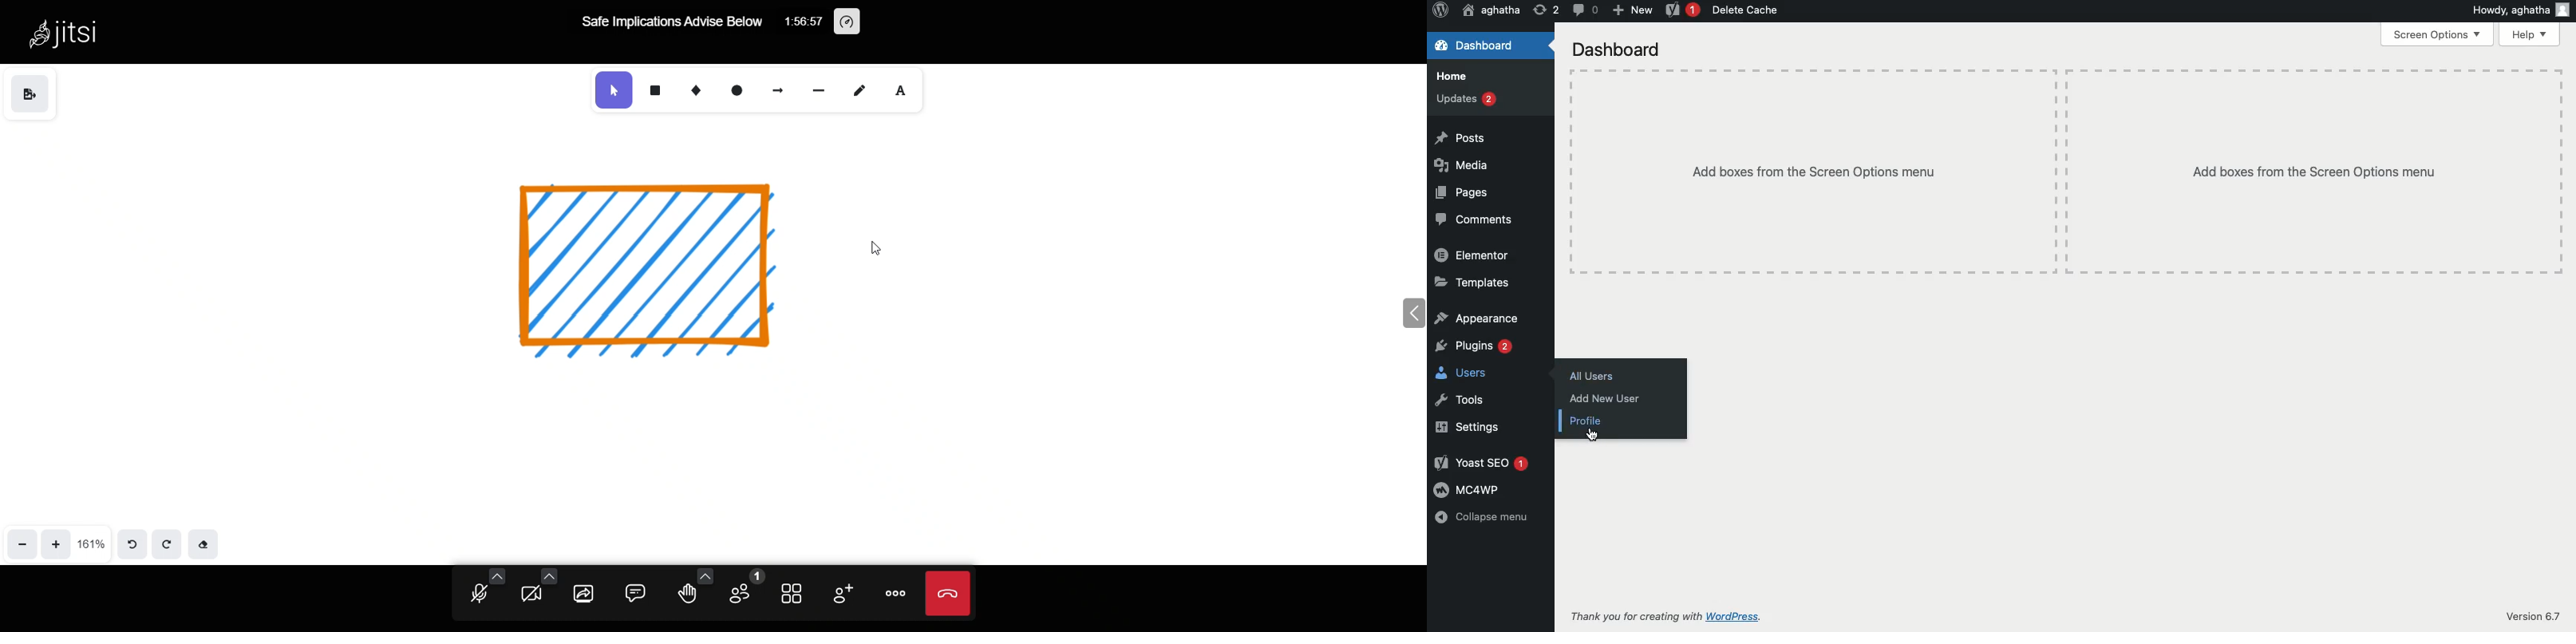 The image size is (2576, 644). I want to click on undo, so click(131, 544).